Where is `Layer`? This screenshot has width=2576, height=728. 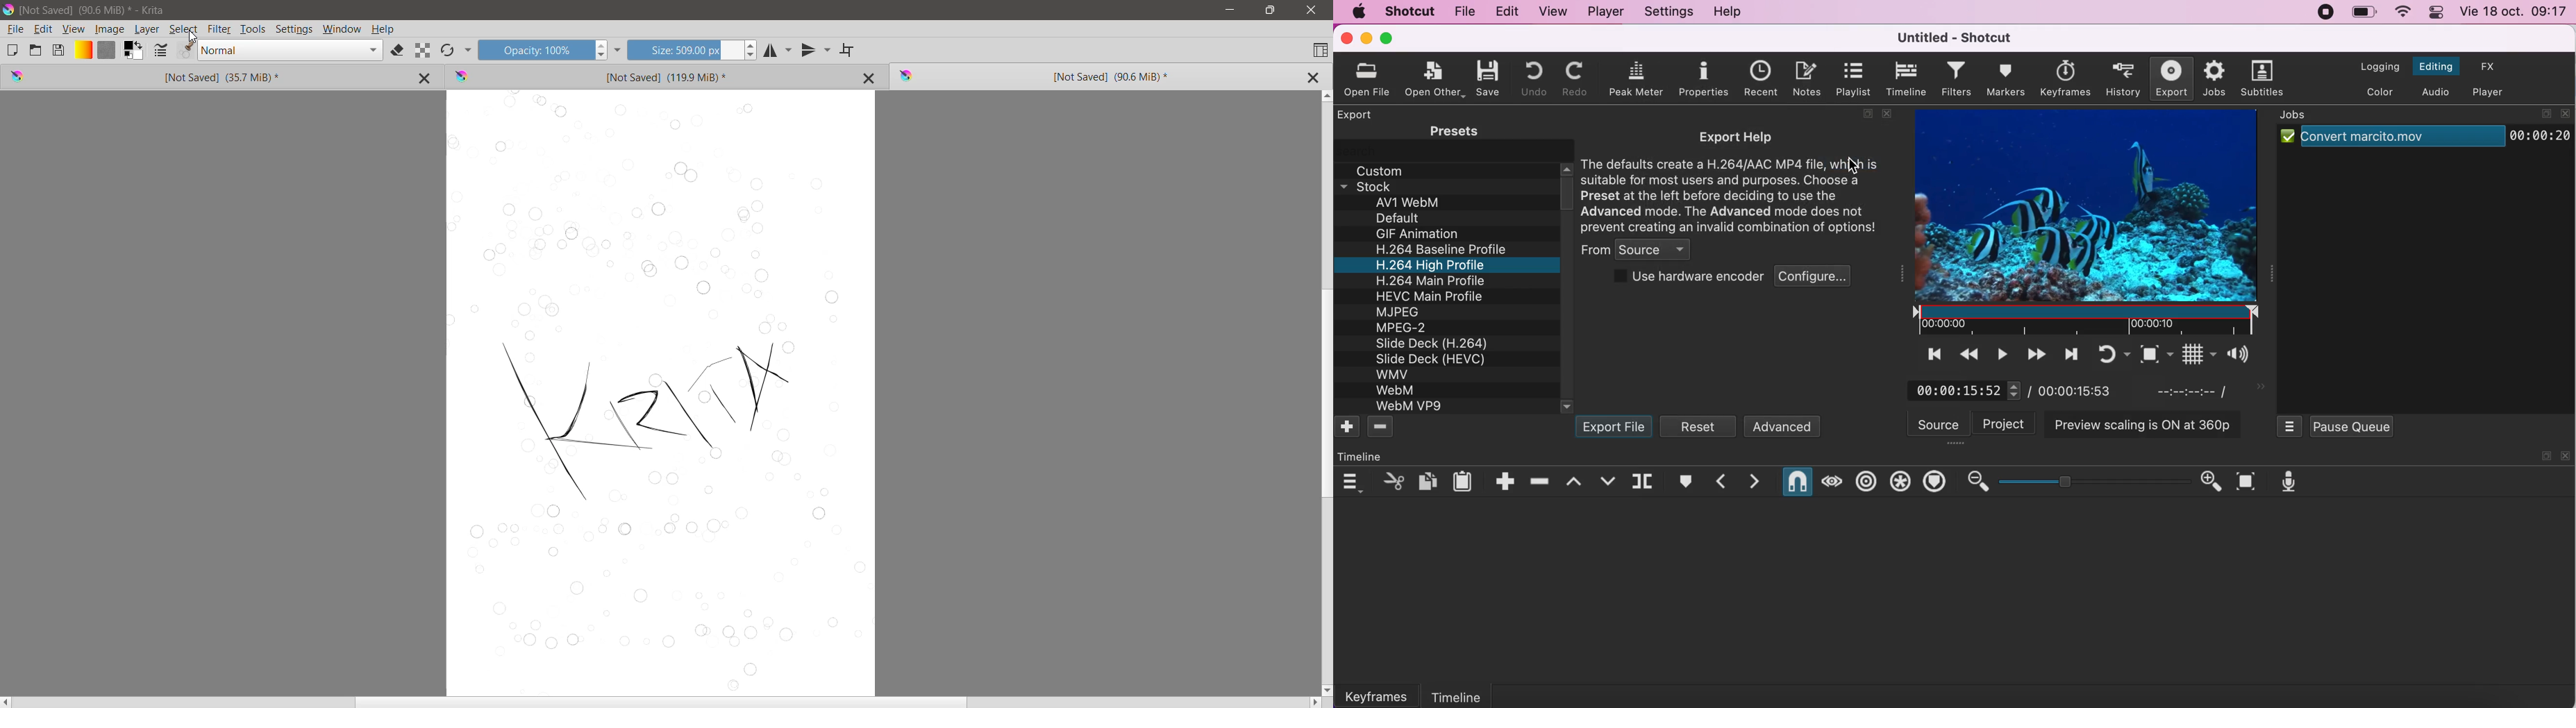
Layer is located at coordinates (148, 29).